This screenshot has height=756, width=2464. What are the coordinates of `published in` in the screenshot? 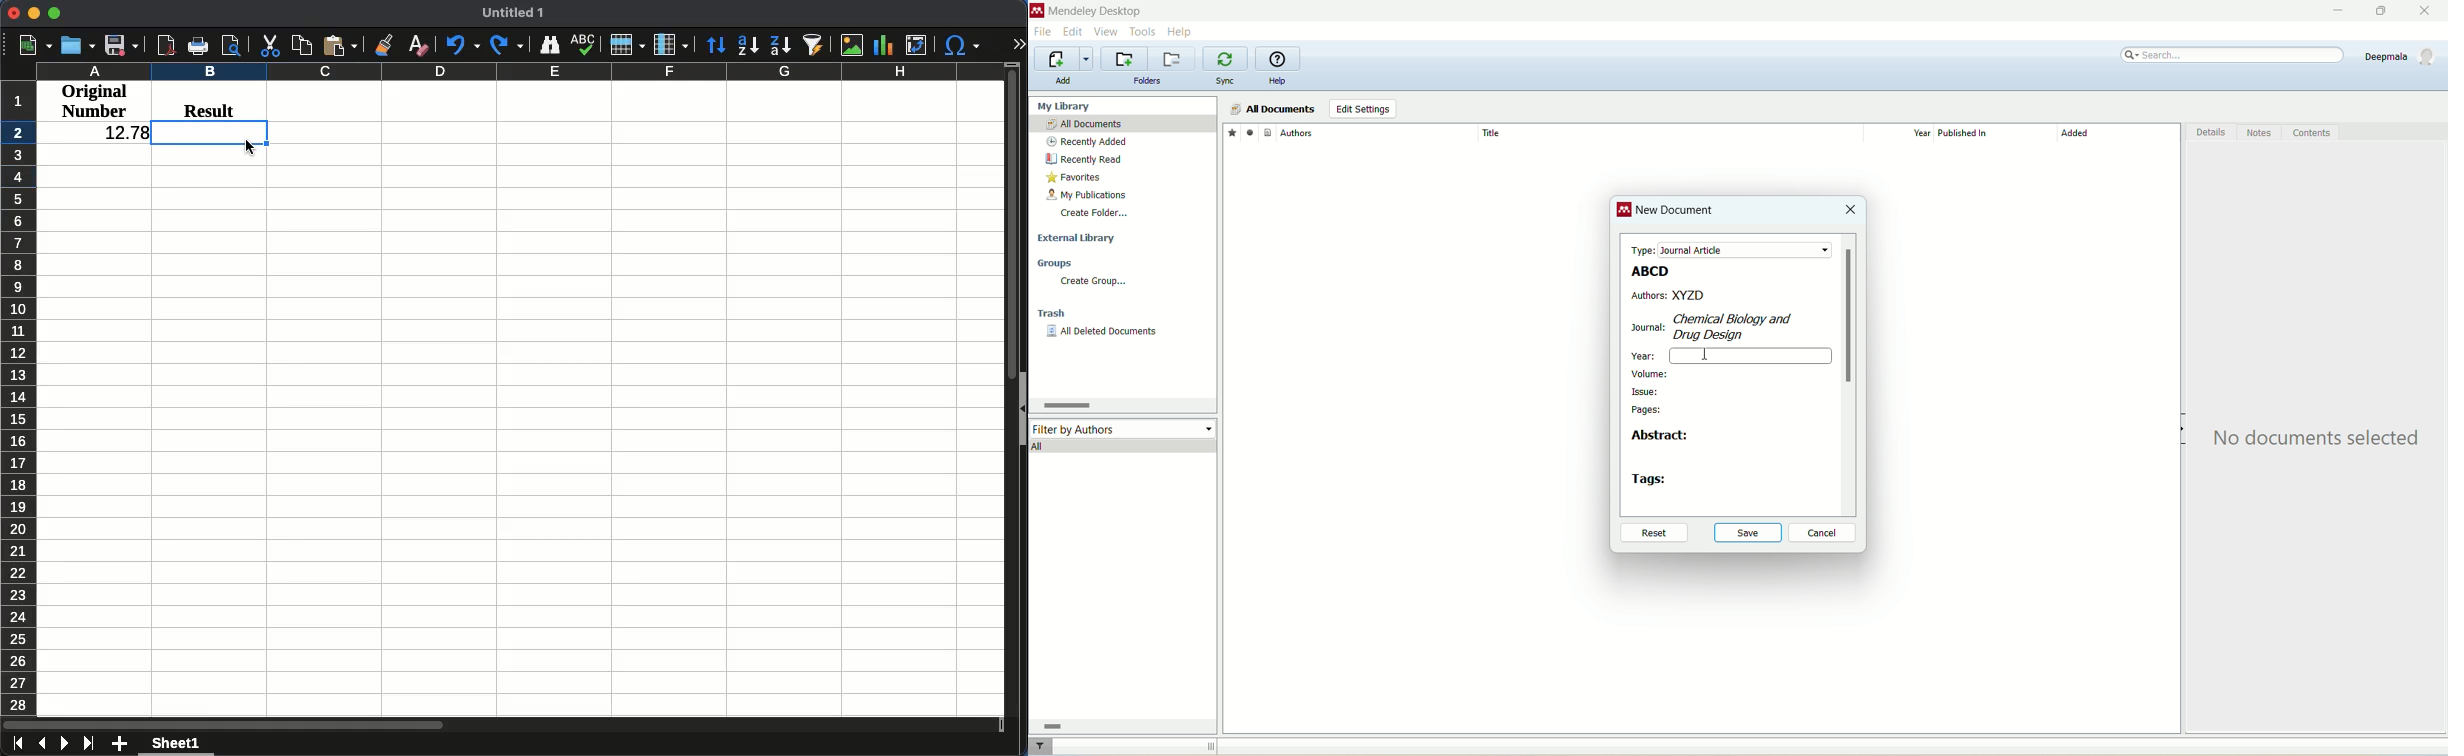 It's located at (1990, 133).